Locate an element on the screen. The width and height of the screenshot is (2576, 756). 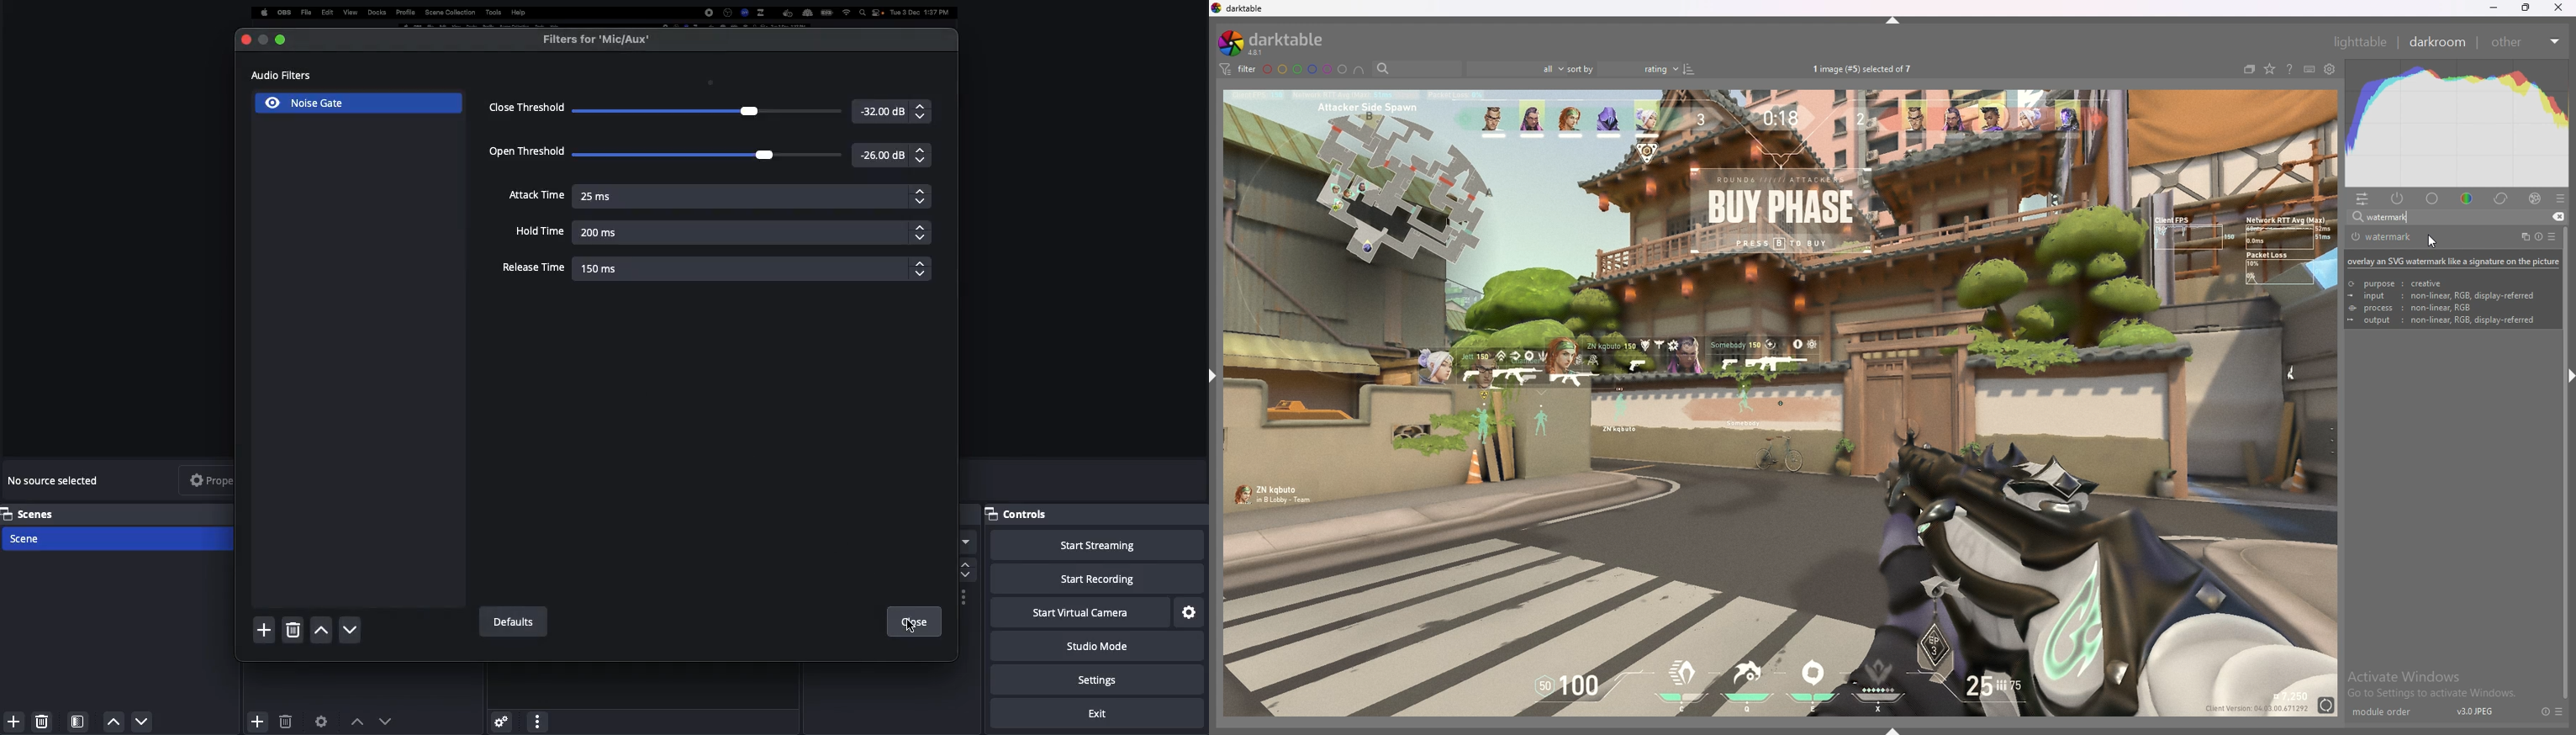
resize is located at coordinates (2526, 8).